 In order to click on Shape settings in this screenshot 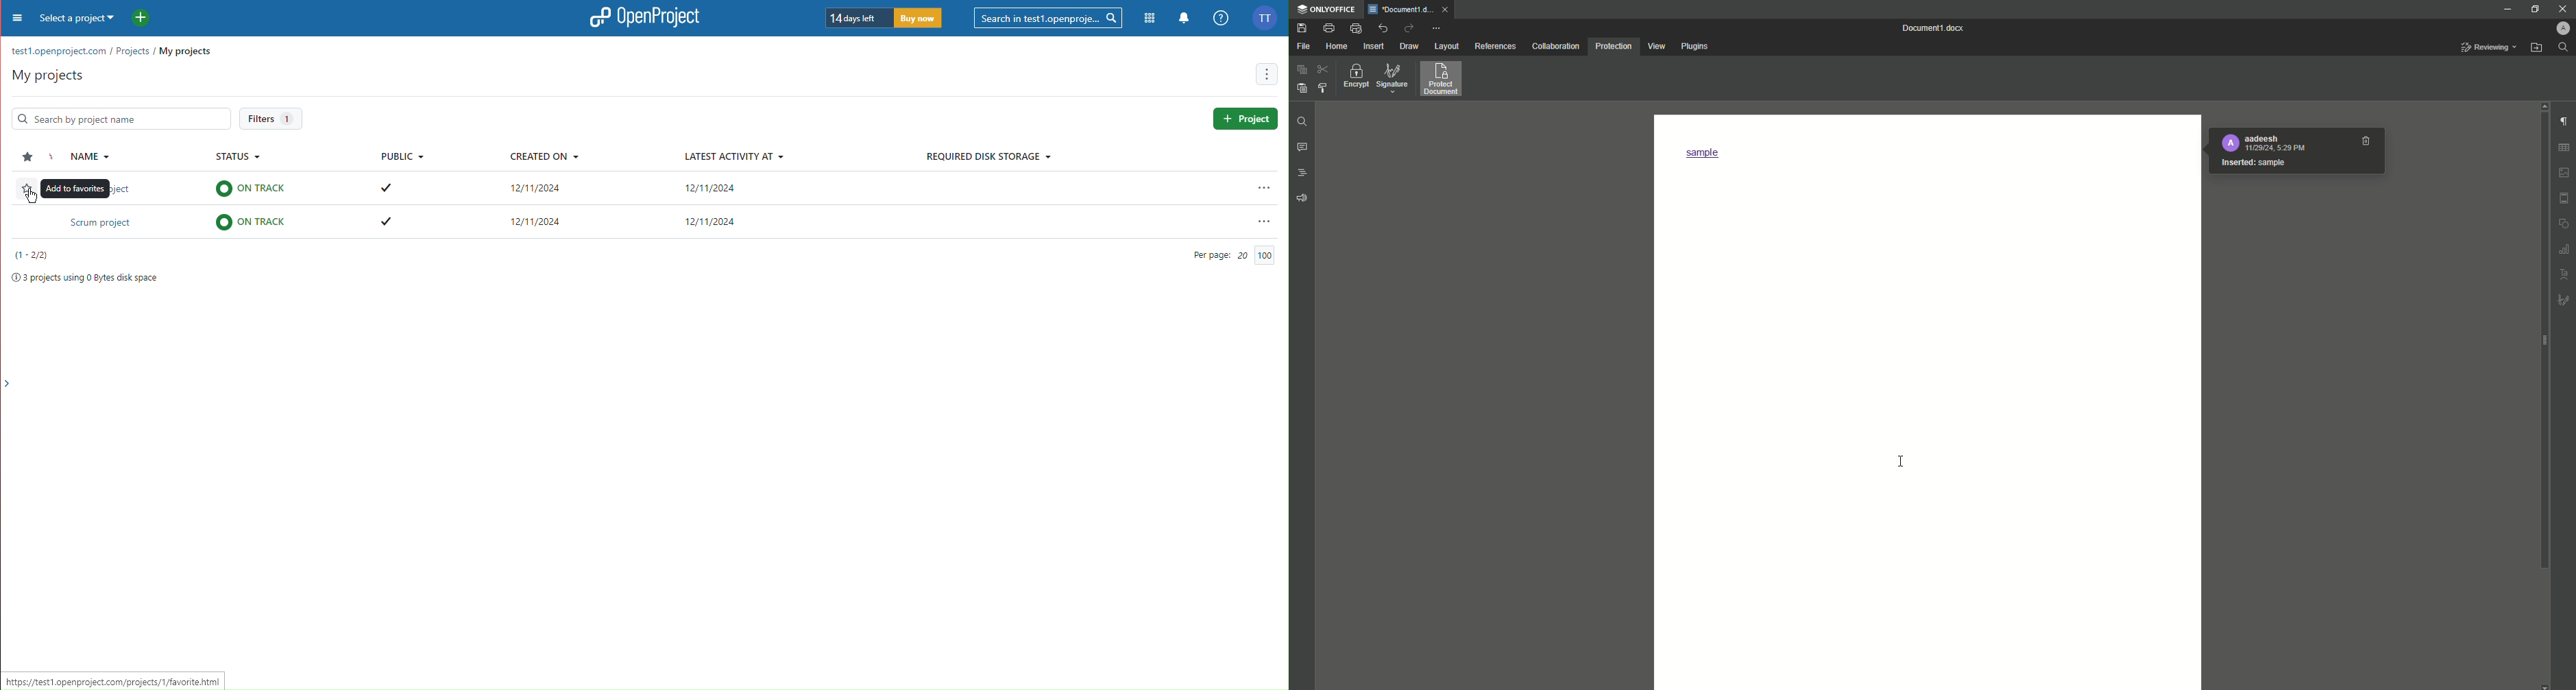, I will do `click(2565, 224)`.